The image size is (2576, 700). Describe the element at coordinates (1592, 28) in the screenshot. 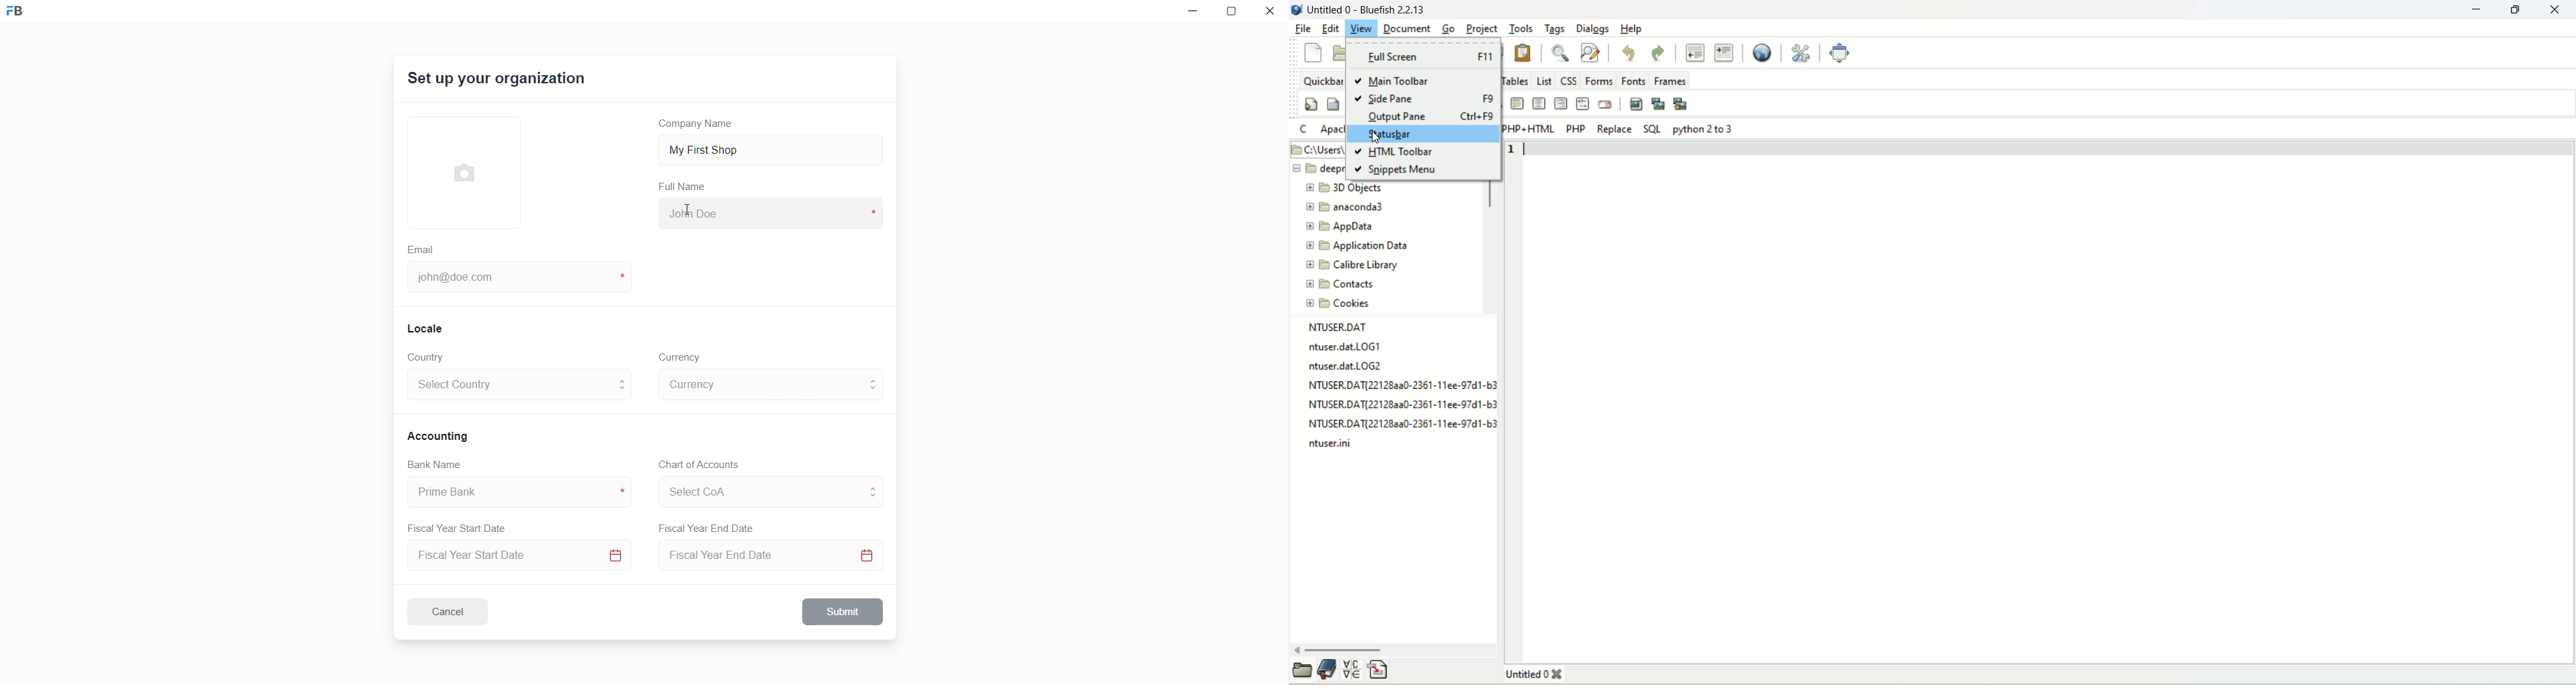

I see `dialogs` at that location.